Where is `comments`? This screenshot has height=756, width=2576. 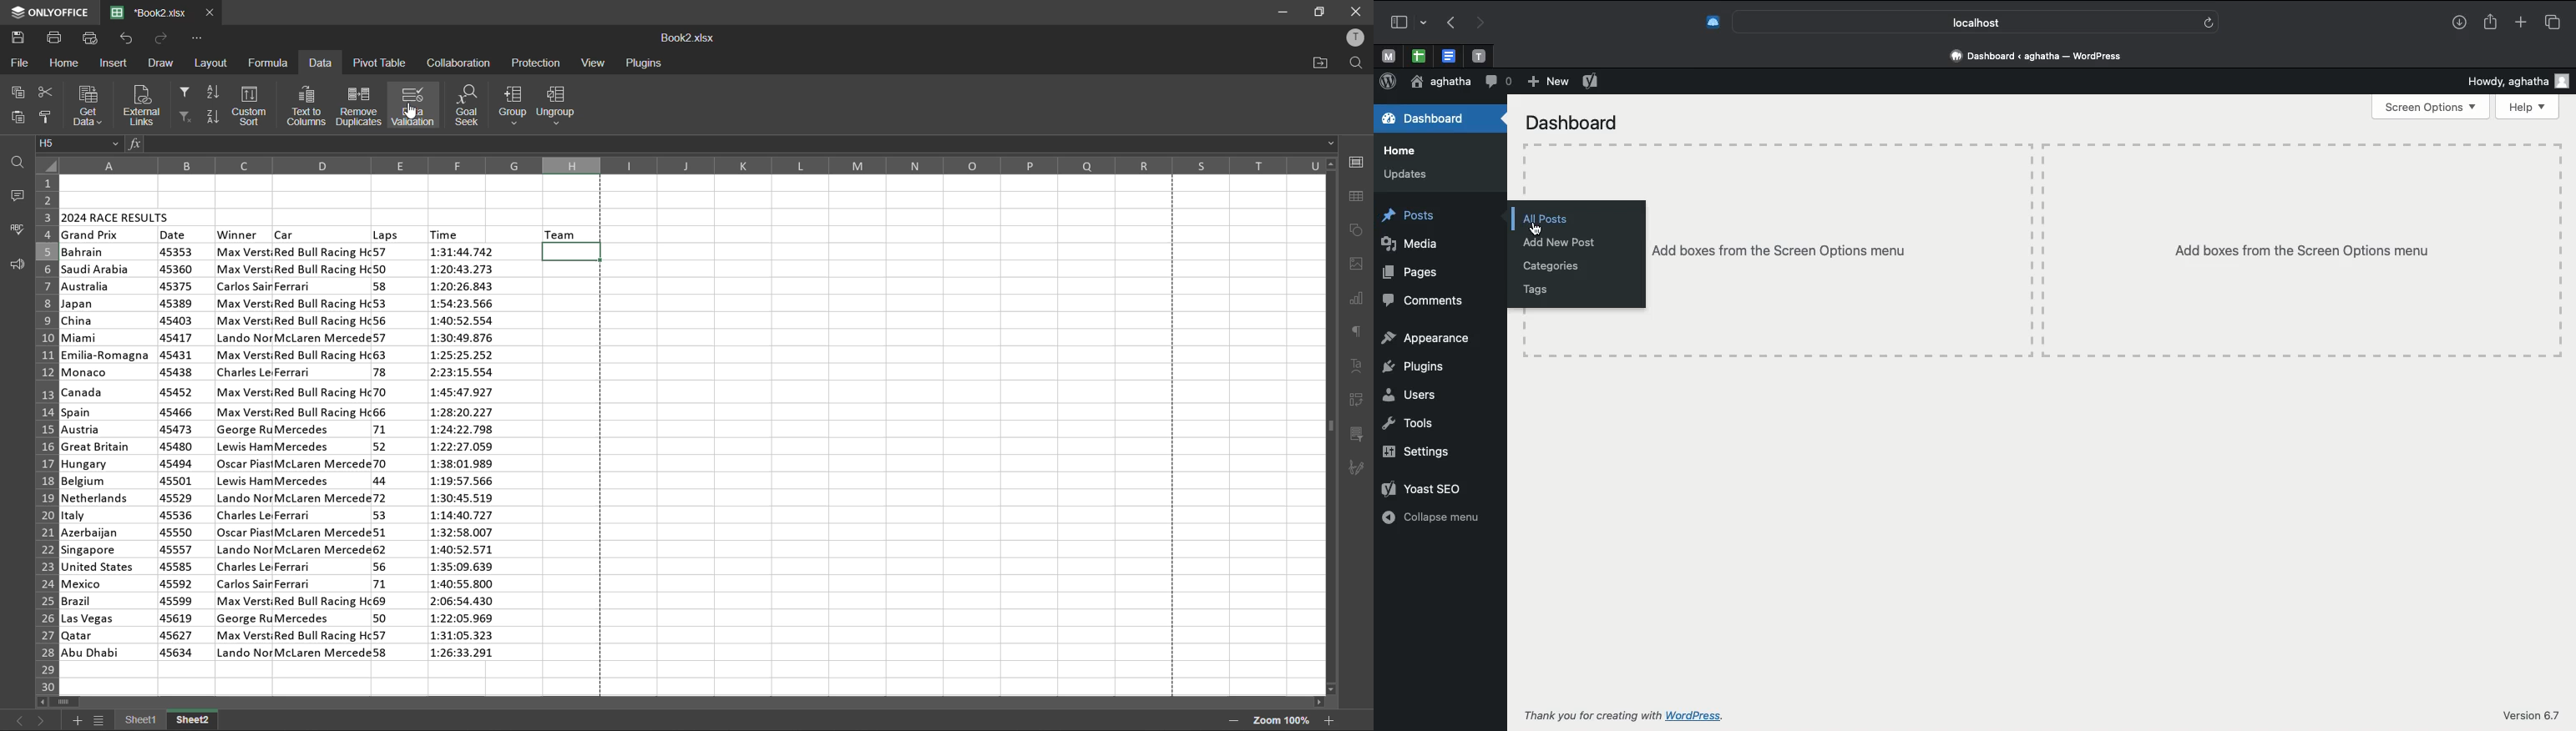 comments is located at coordinates (14, 195).